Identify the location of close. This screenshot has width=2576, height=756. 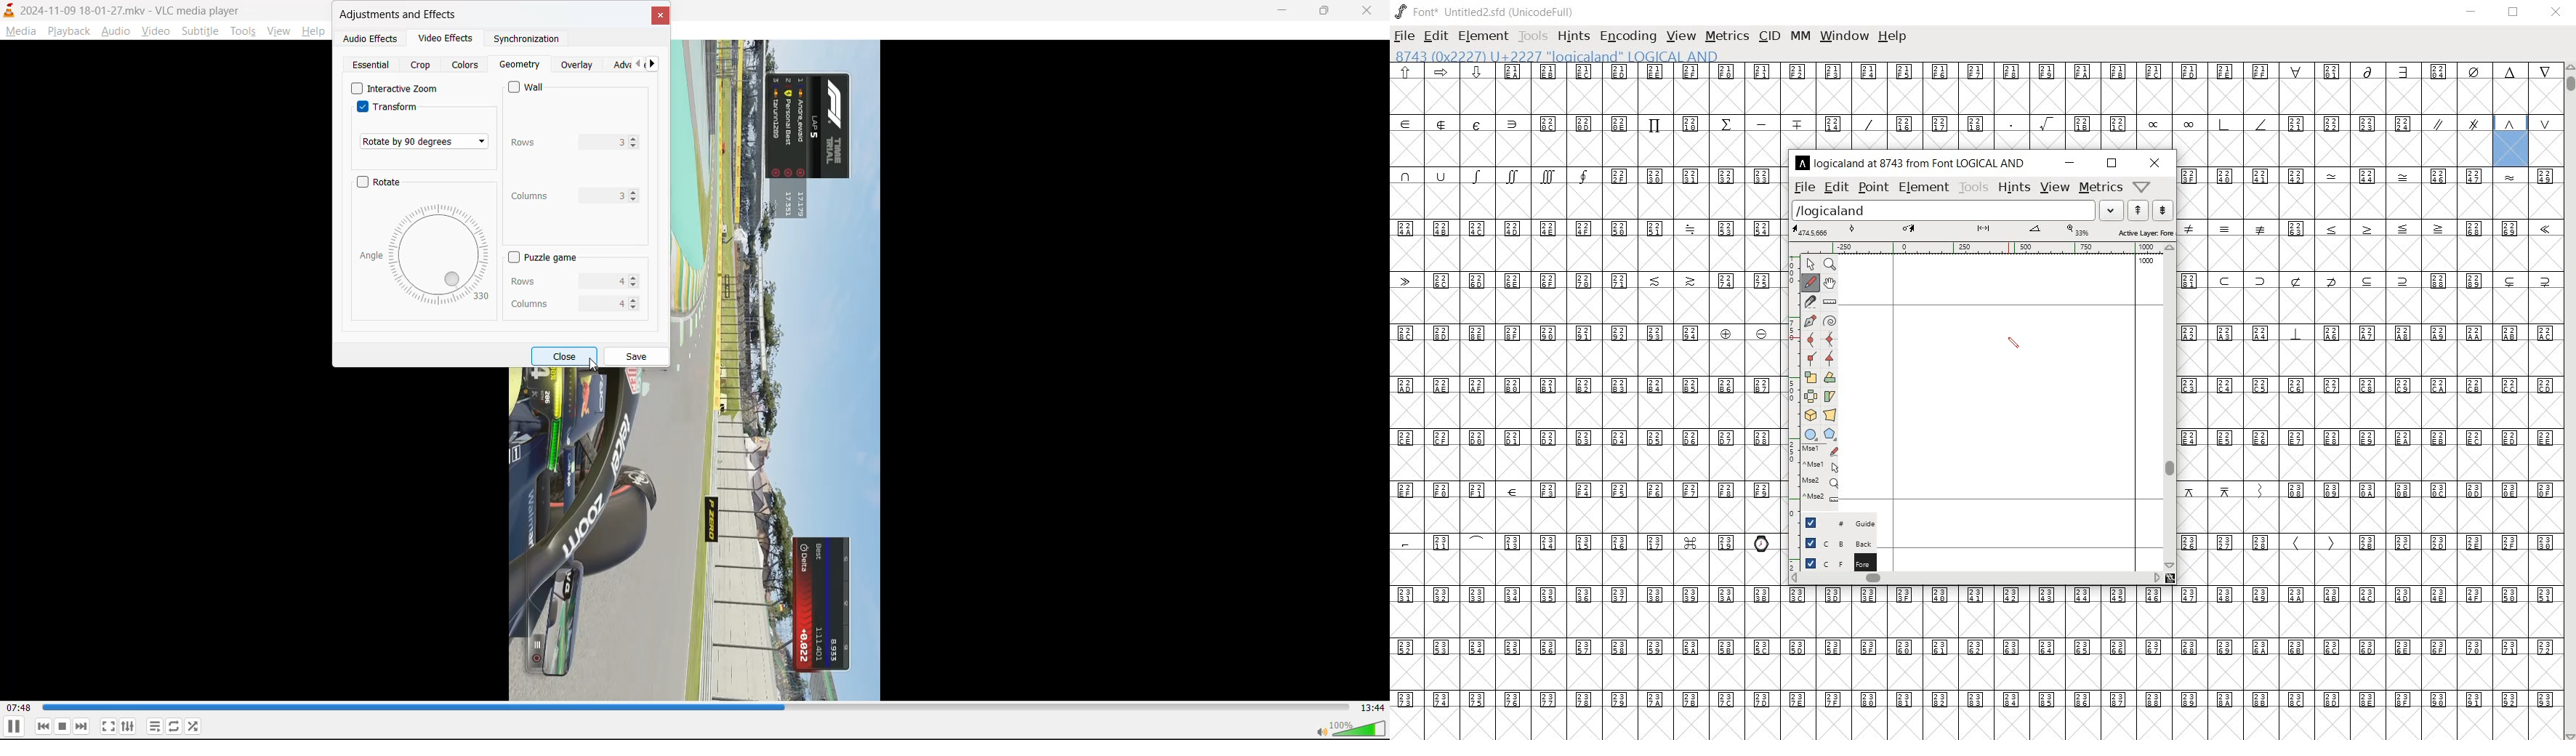
(1371, 9).